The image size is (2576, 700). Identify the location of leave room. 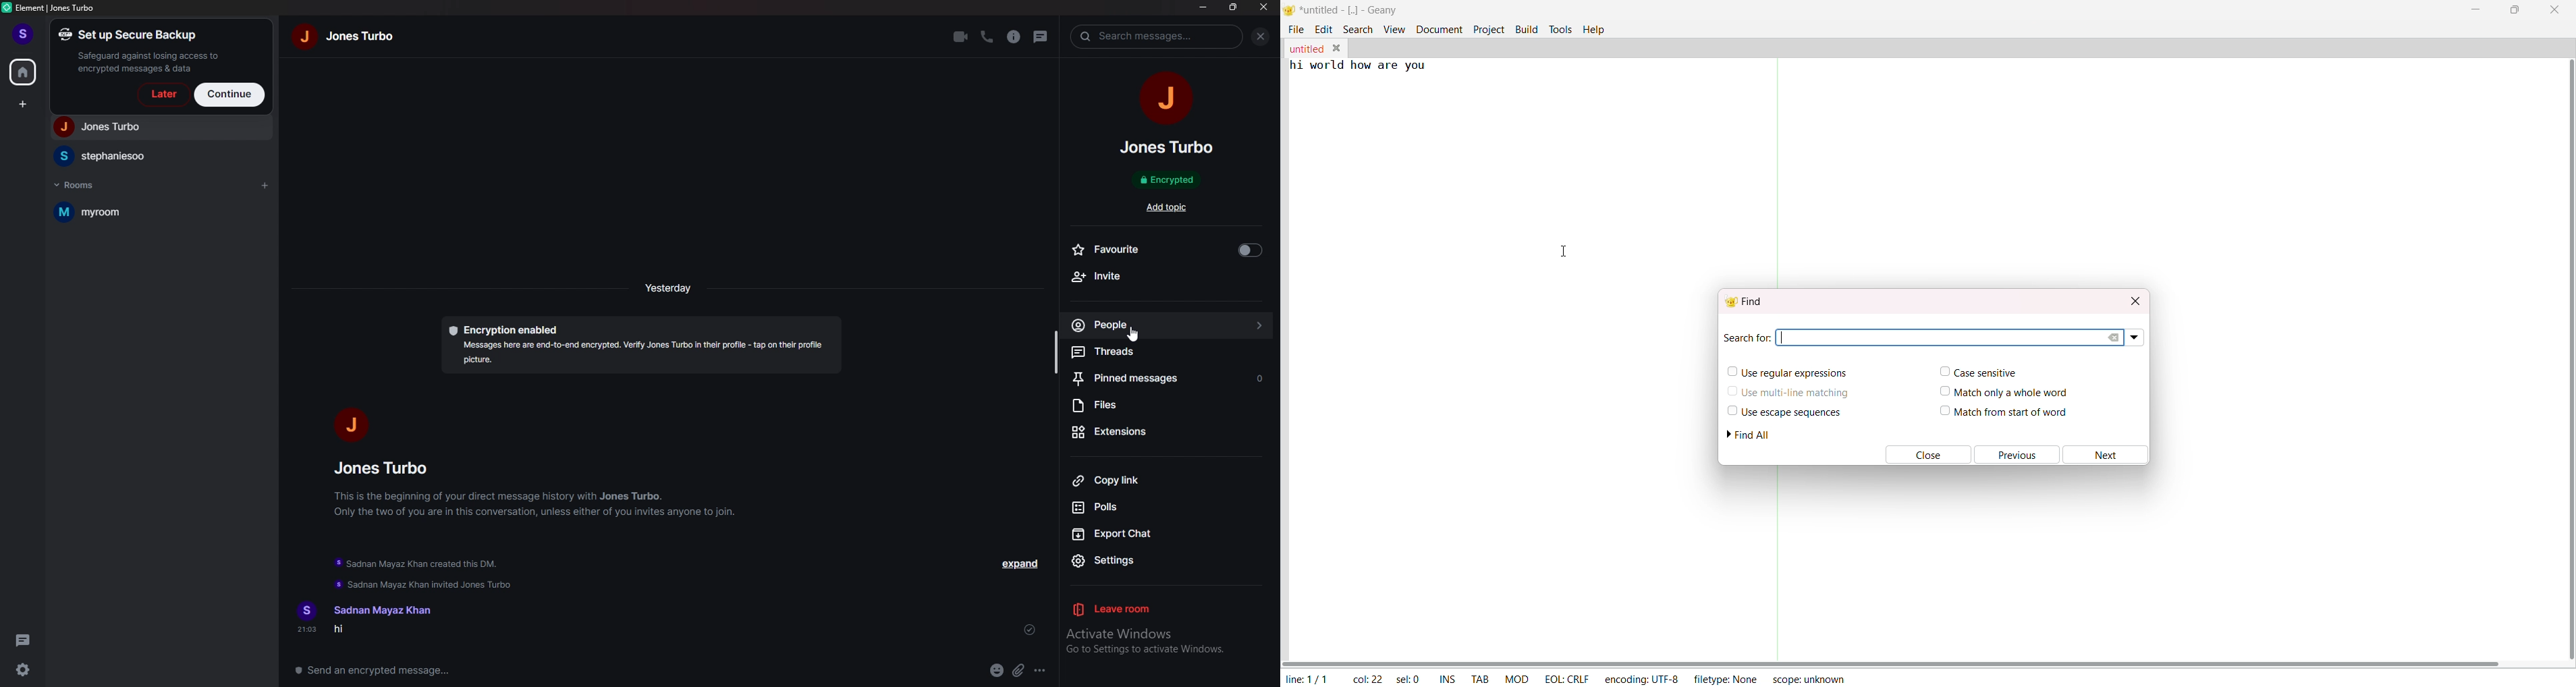
(1168, 608).